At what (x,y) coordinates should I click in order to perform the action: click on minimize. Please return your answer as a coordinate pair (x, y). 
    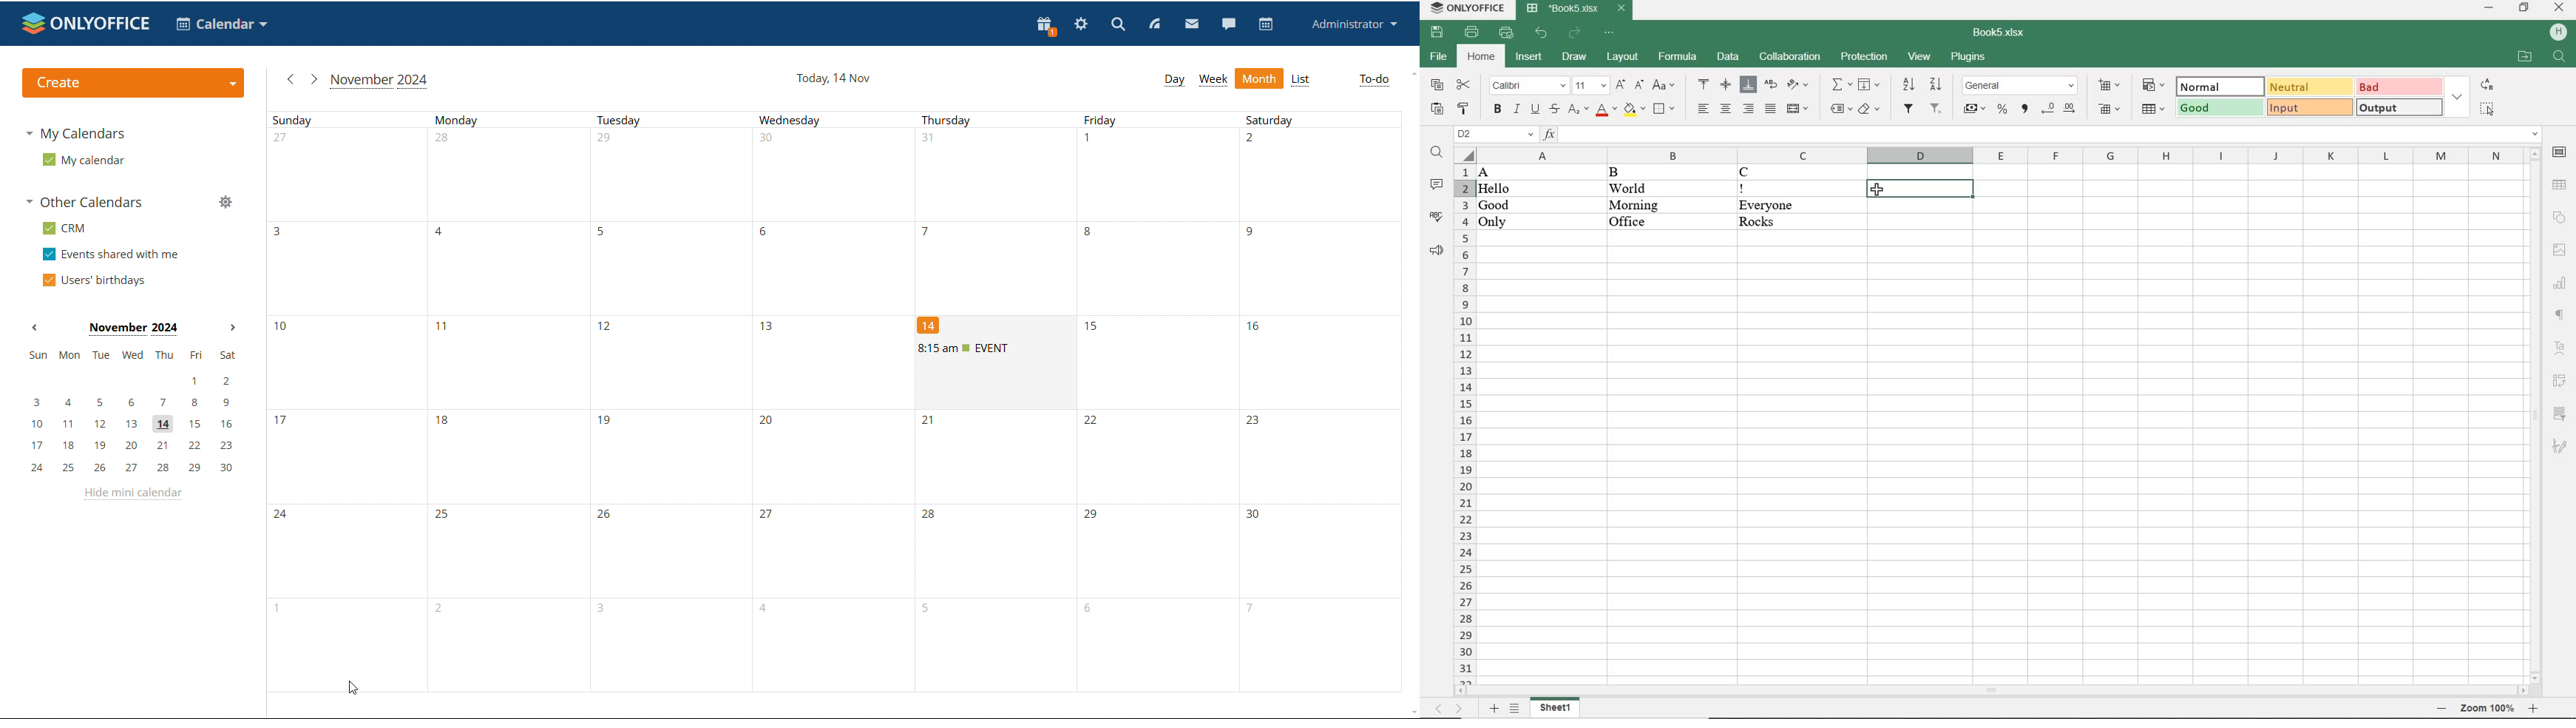
    Looking at the image, I should click on (2491, 9).